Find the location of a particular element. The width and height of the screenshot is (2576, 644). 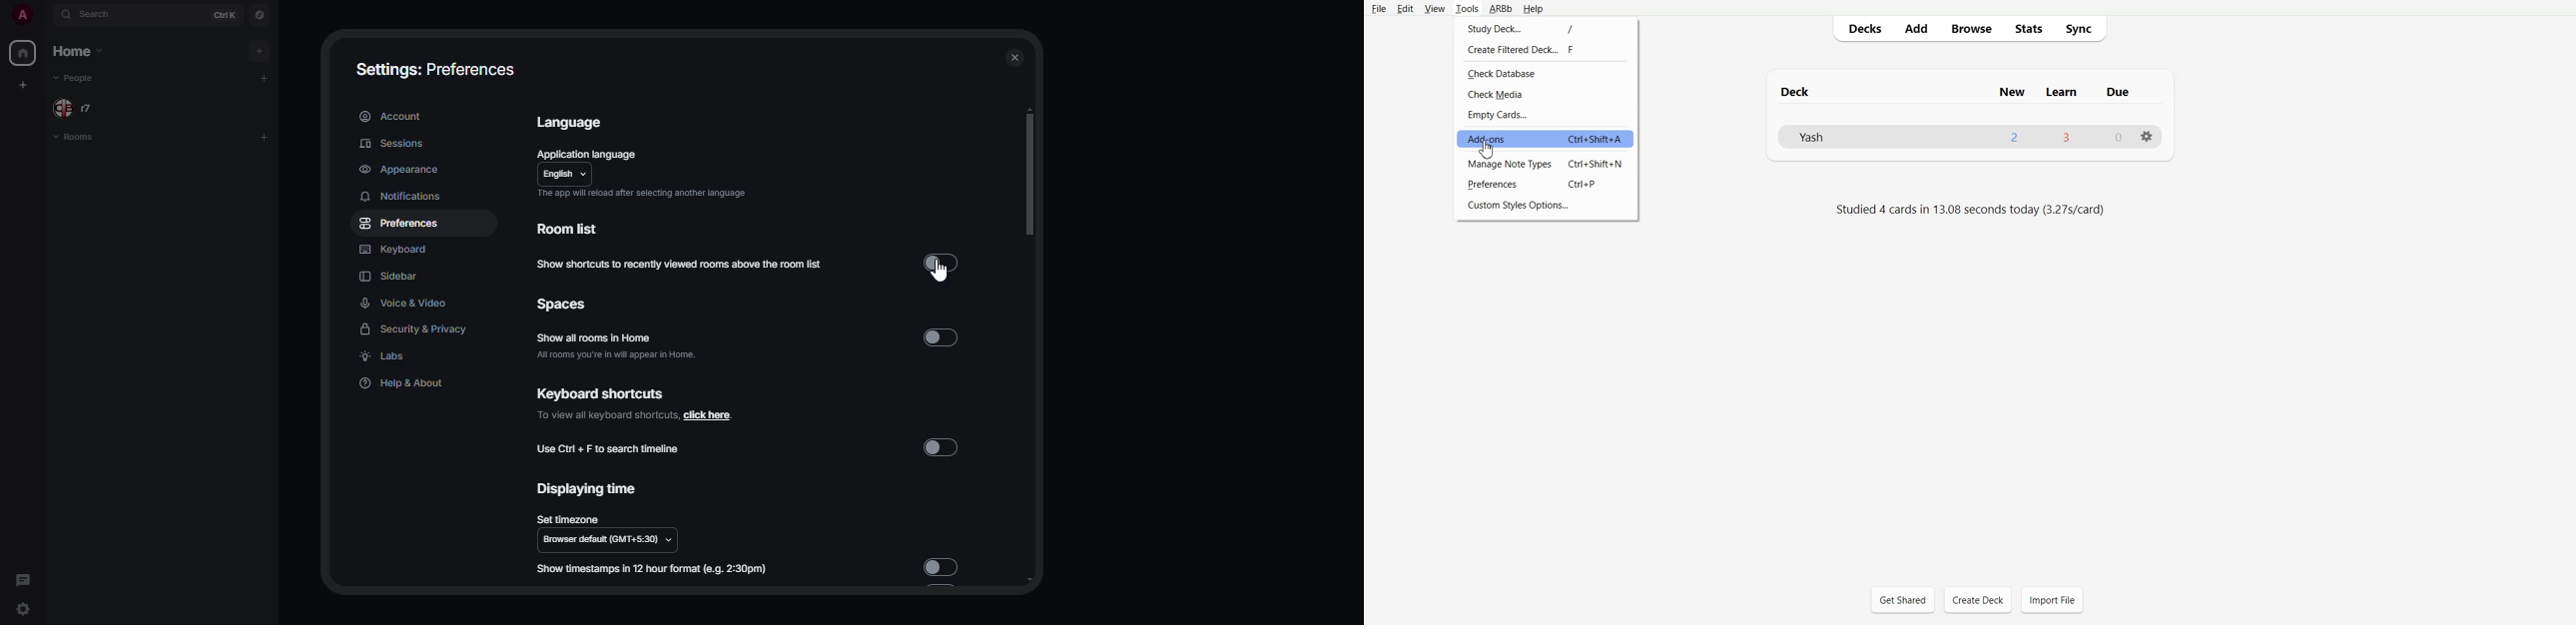

Studied 4 cards in 13.08 seconds today (3.27s/card) is located at coordinates (1966, 208).